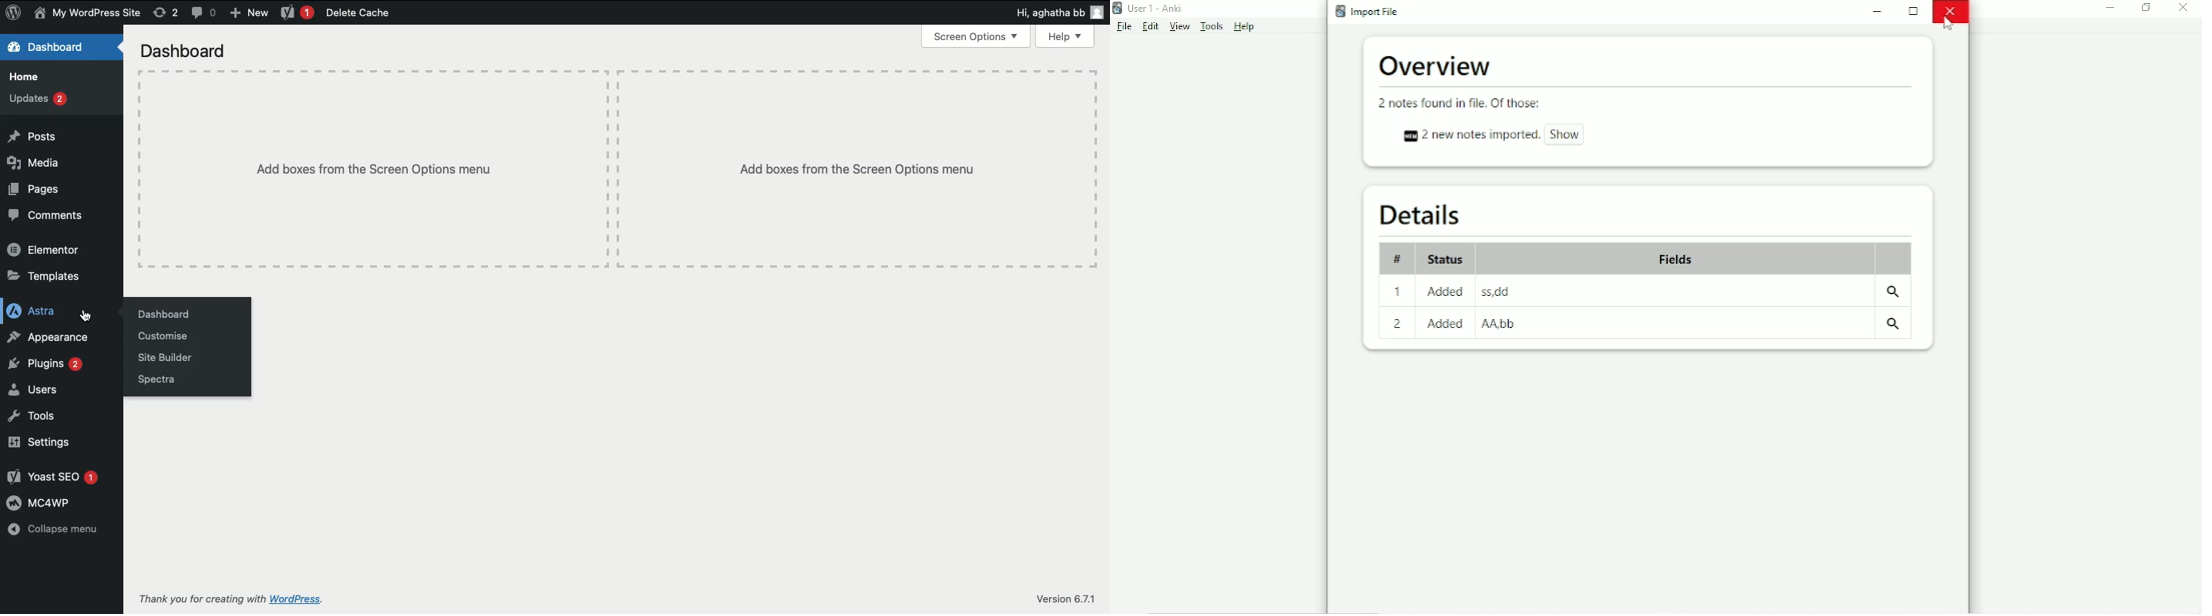 The height and width of the screenshot is (616, 2212). Describe the element at coordinates (1401, 293) in the screenshot. I see `1` at that location.